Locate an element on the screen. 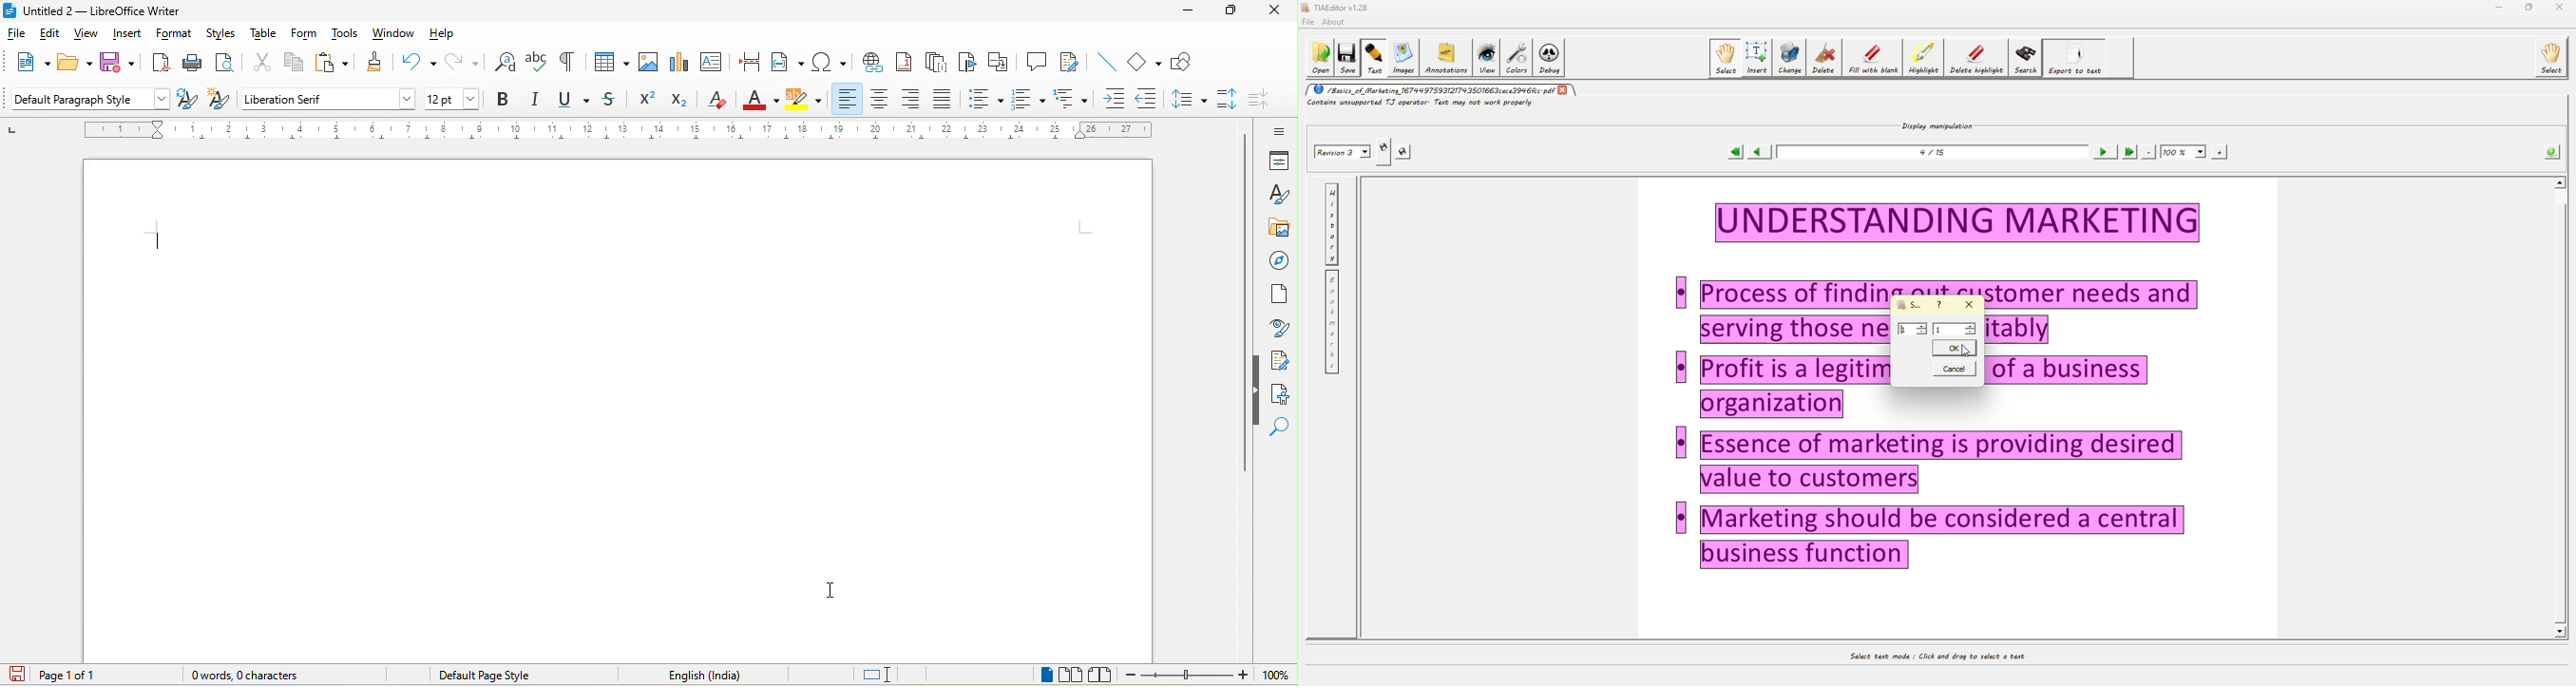  formatting marks is located at coordinates (577, 66).